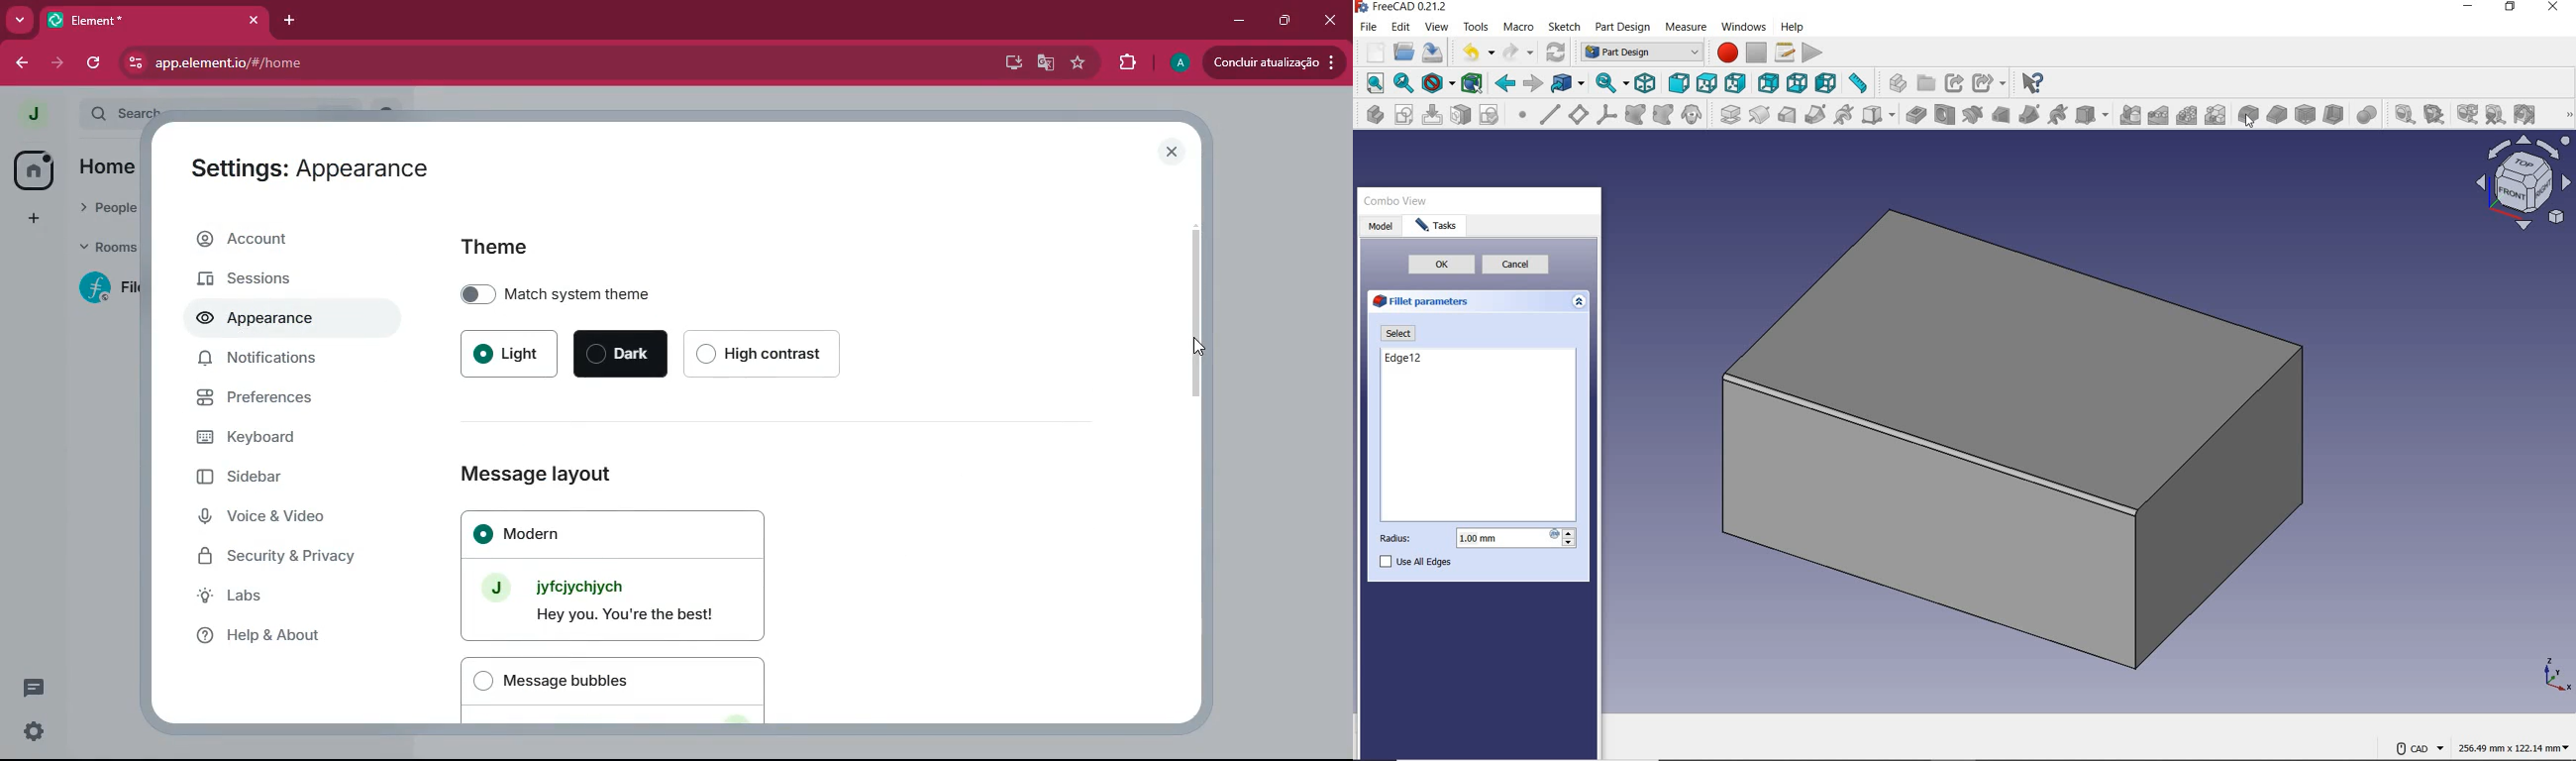  I want to click on measure, so click(1689, 28).